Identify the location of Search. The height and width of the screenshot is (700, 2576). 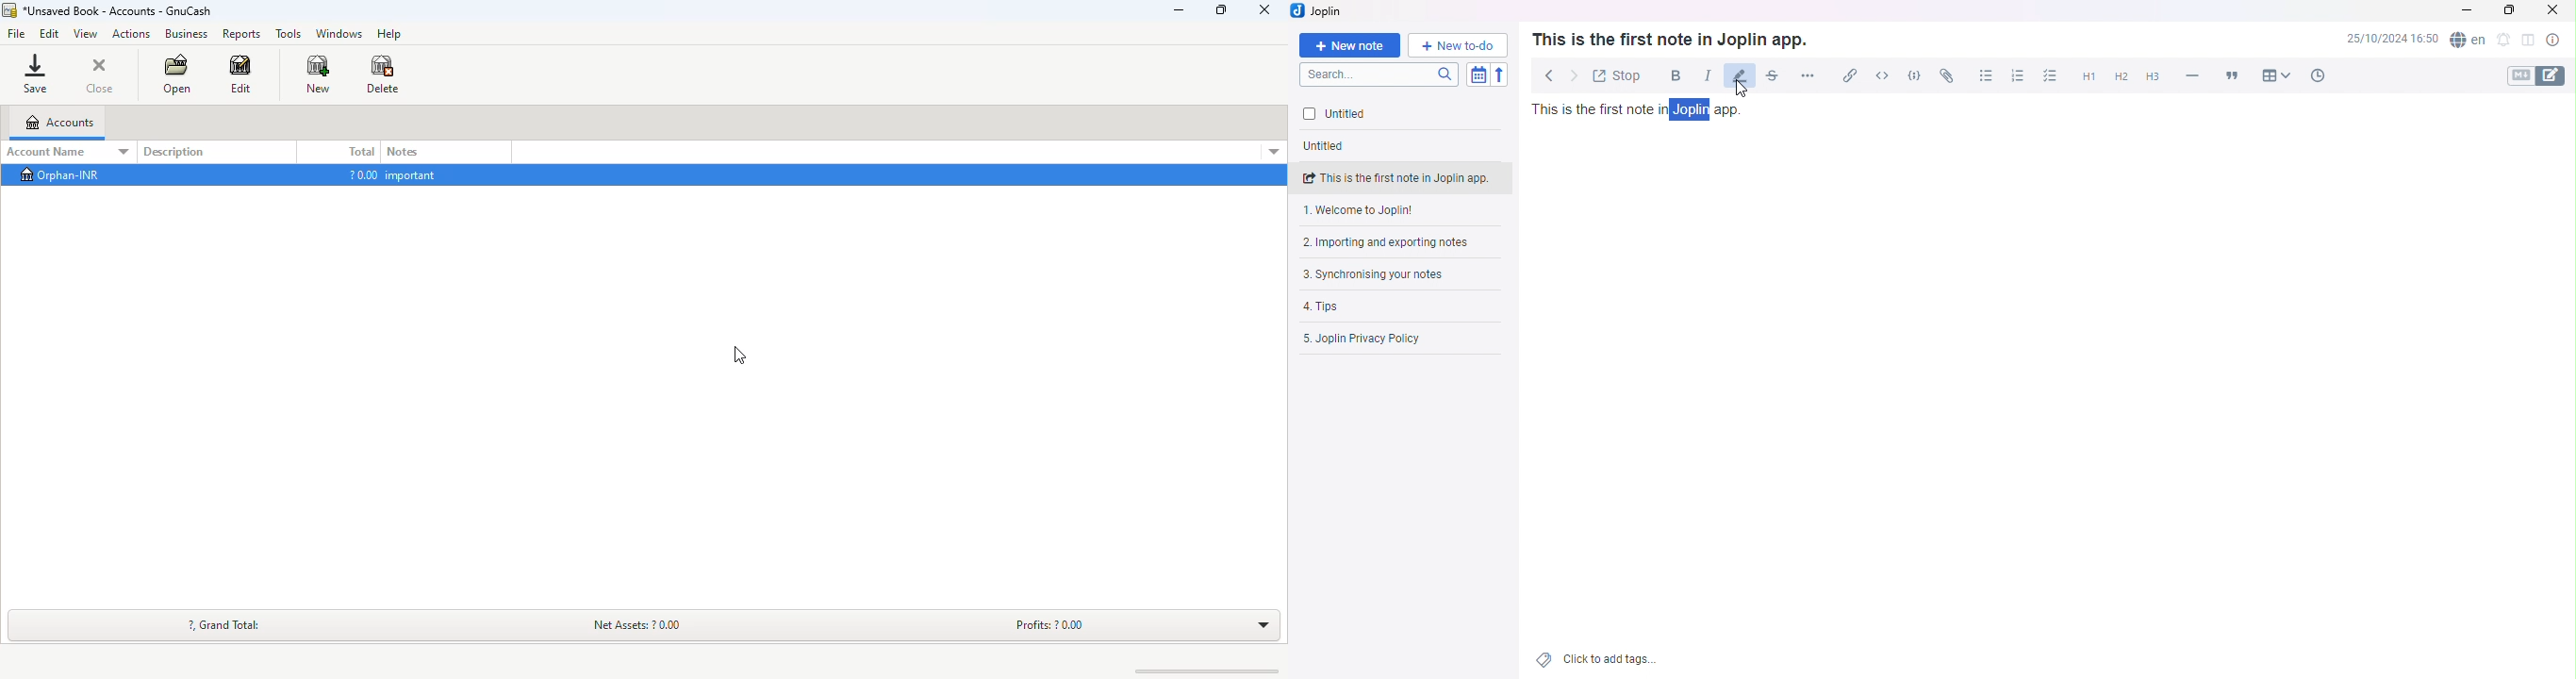
(1382, 75).